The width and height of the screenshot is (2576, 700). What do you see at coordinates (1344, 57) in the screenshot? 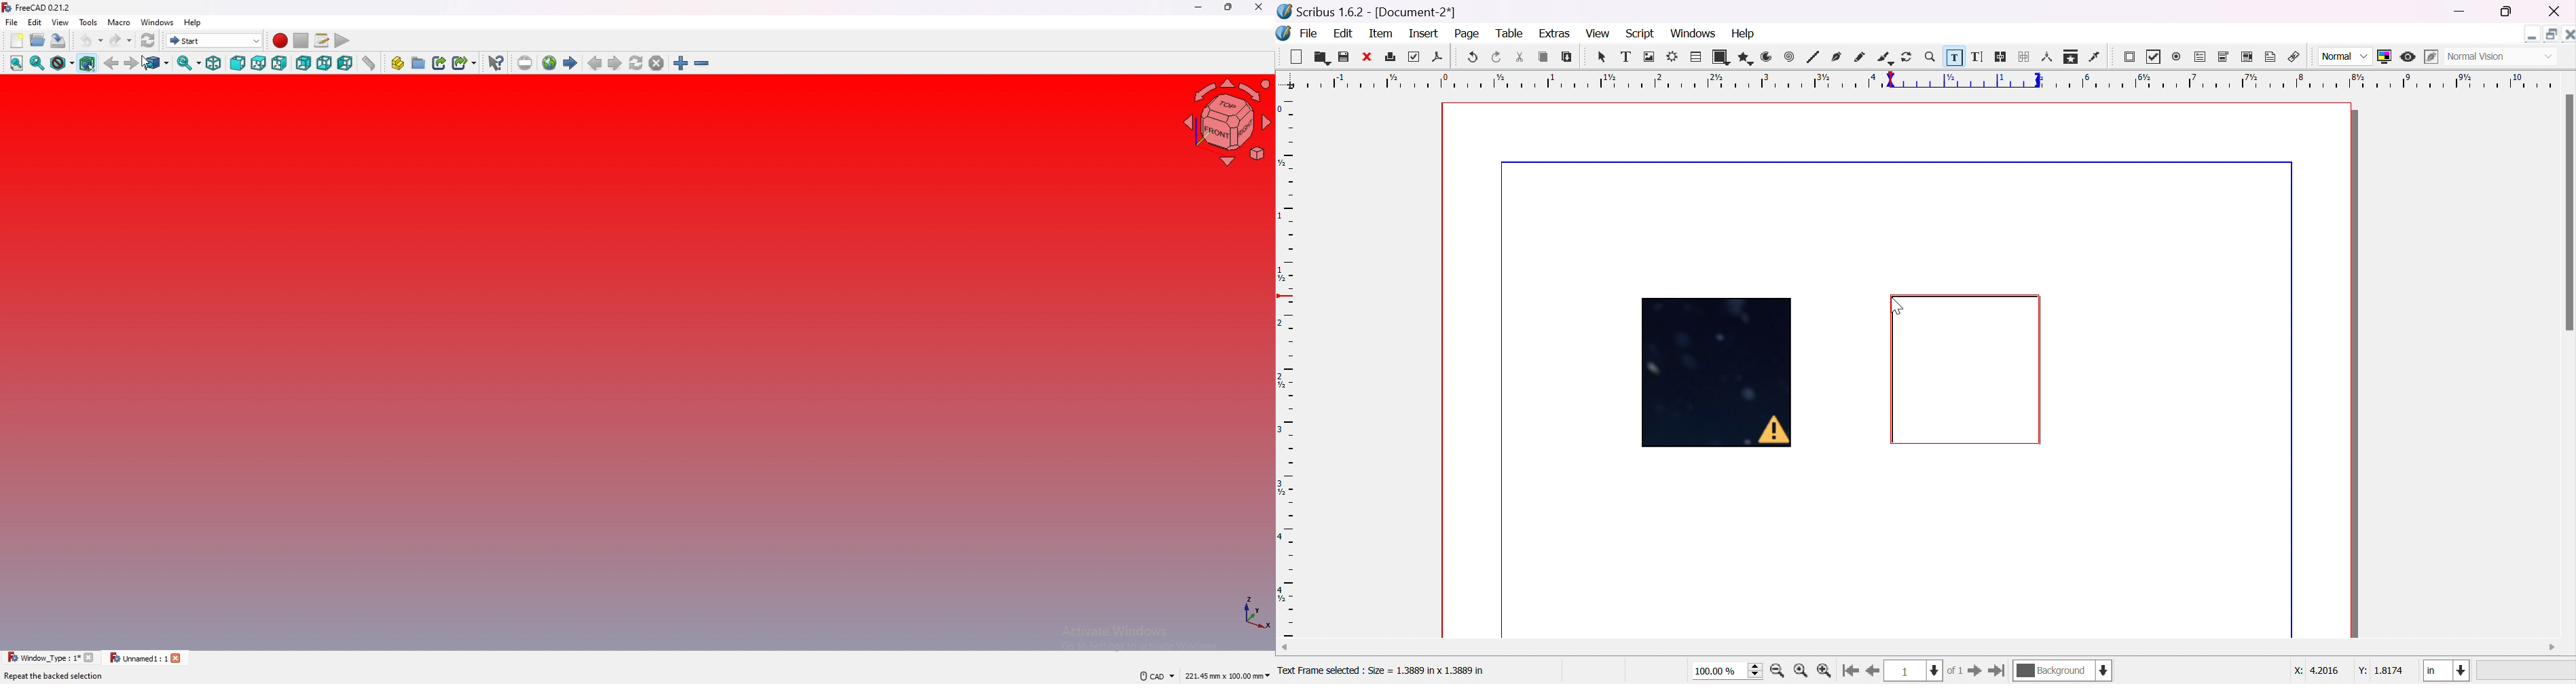
I see `save` at bounding box center [1344, 57].